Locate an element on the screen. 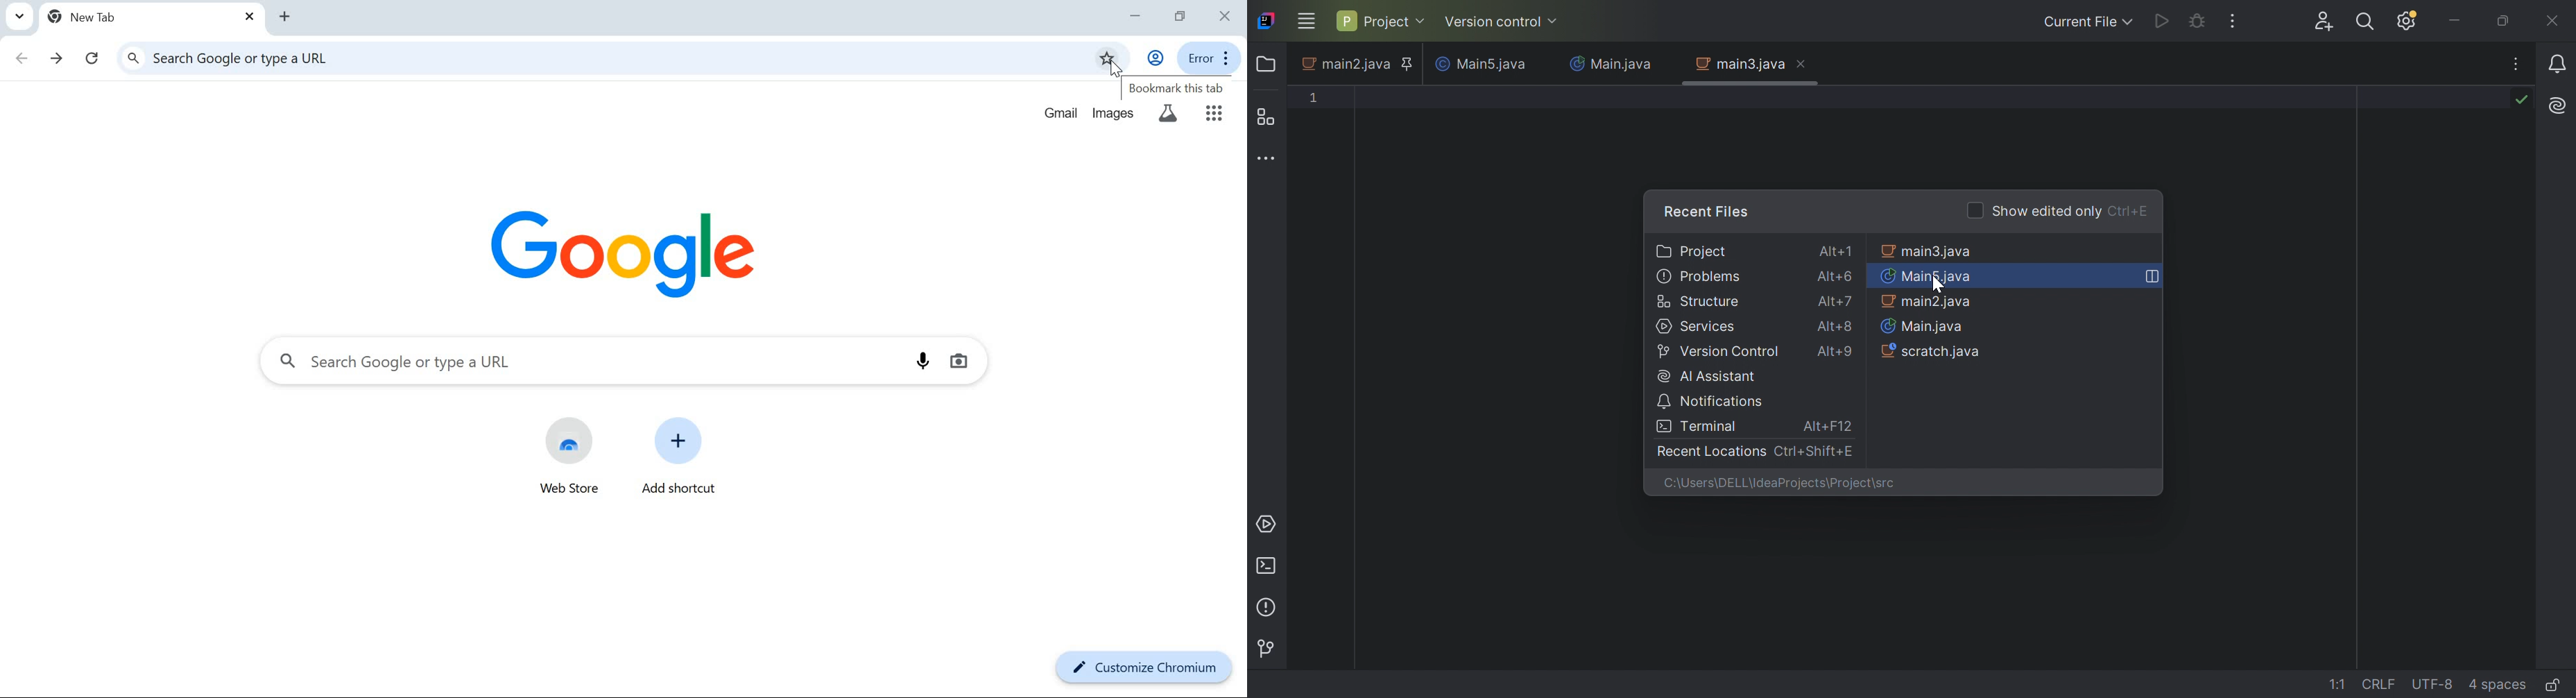  search google or type a URL is located at coordinates (577, 57).